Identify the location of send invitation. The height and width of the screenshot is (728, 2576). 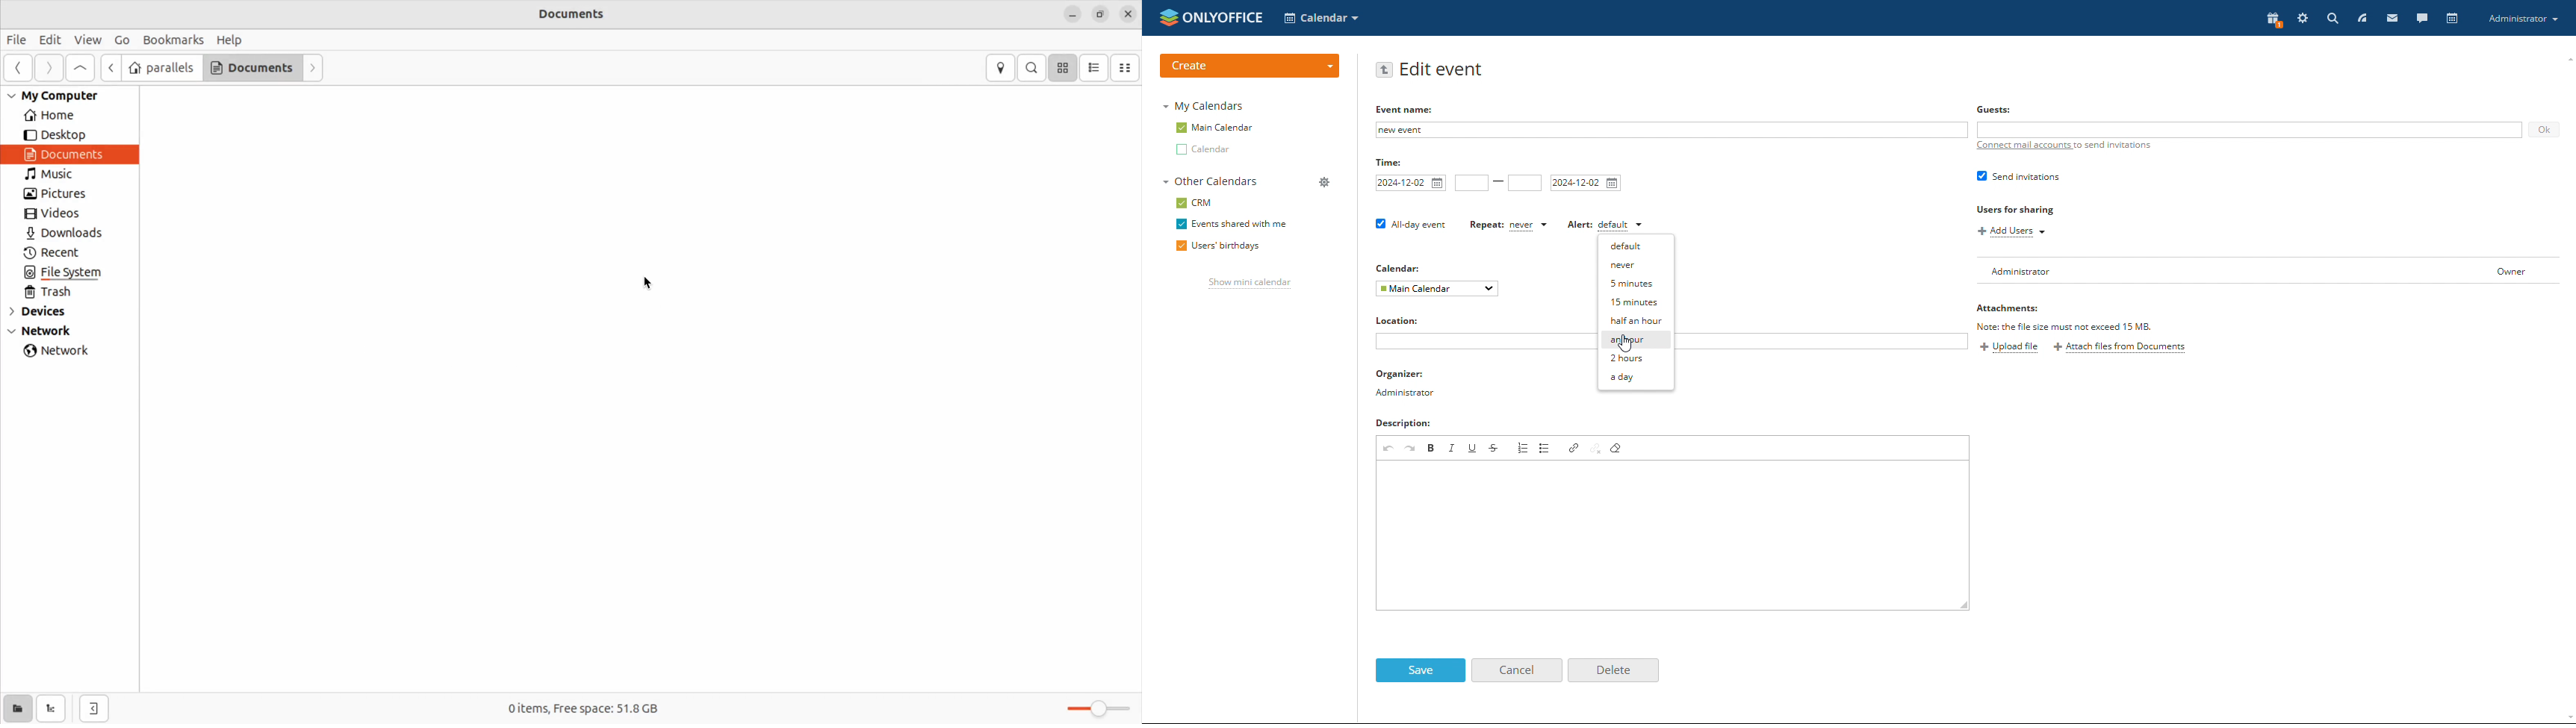
(2018, 177).